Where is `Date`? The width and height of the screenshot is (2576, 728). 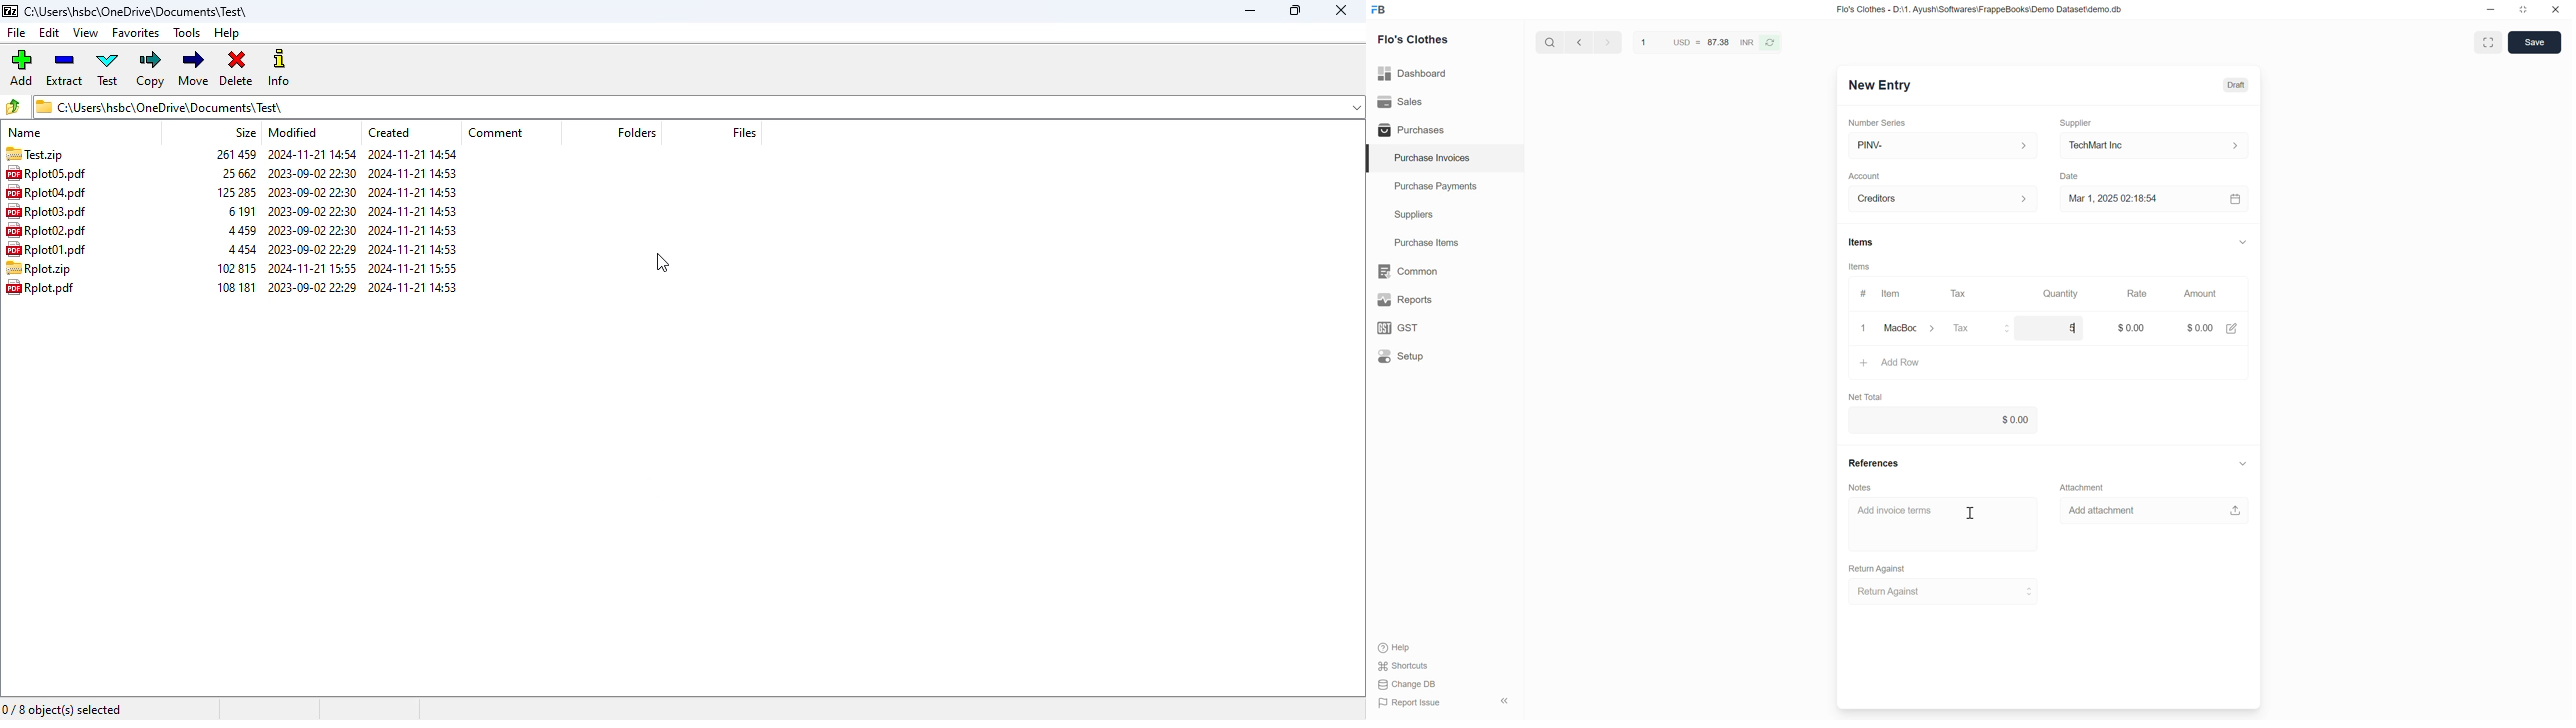 Date is located at coordinates (2070, 176).